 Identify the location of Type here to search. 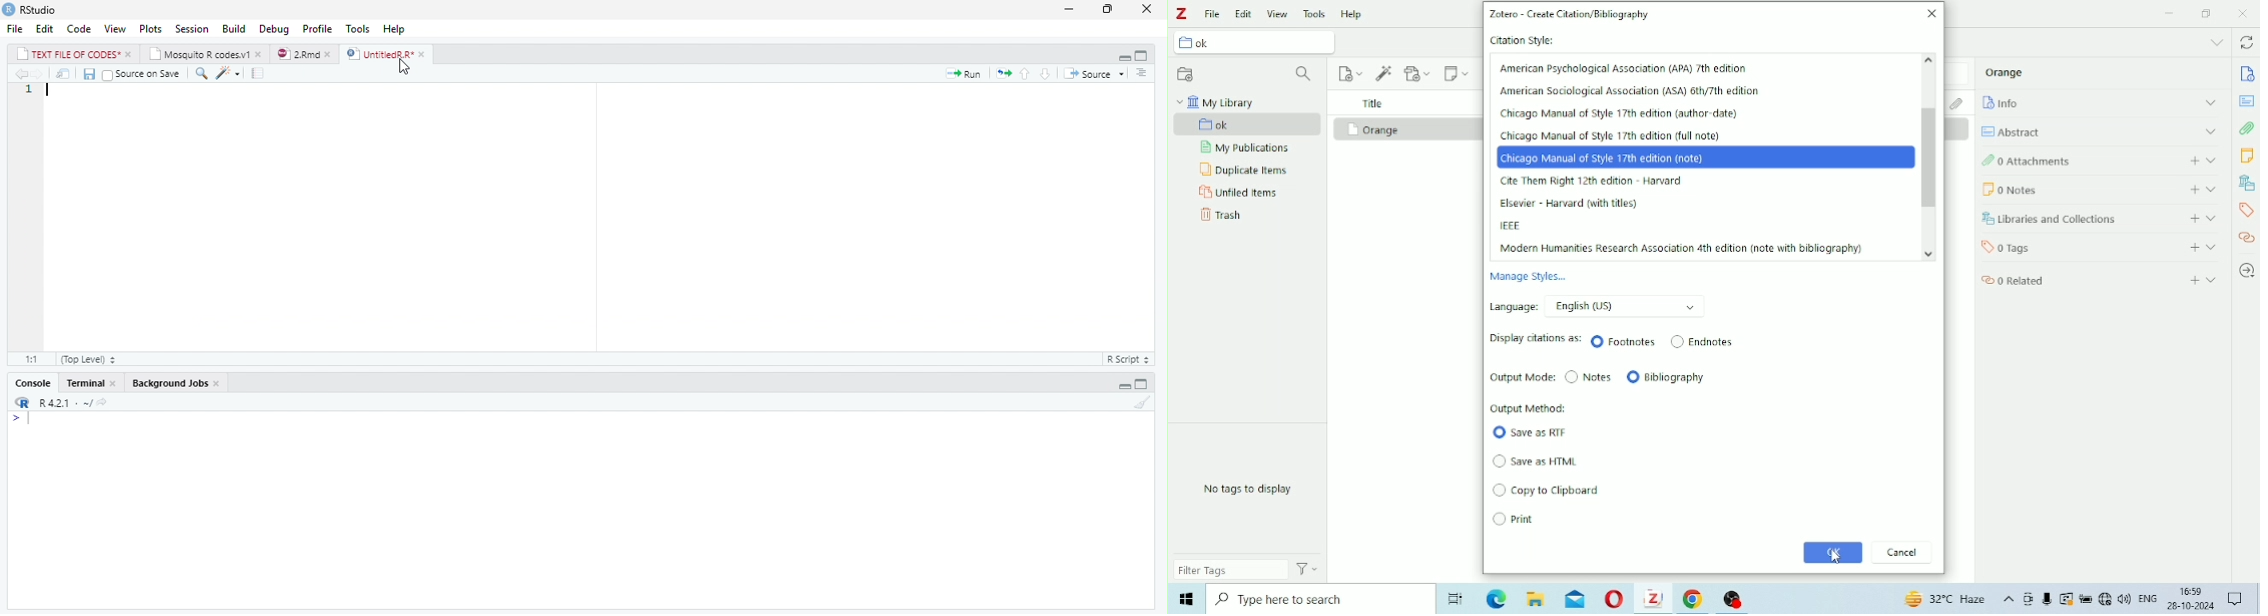
(1317, 598).